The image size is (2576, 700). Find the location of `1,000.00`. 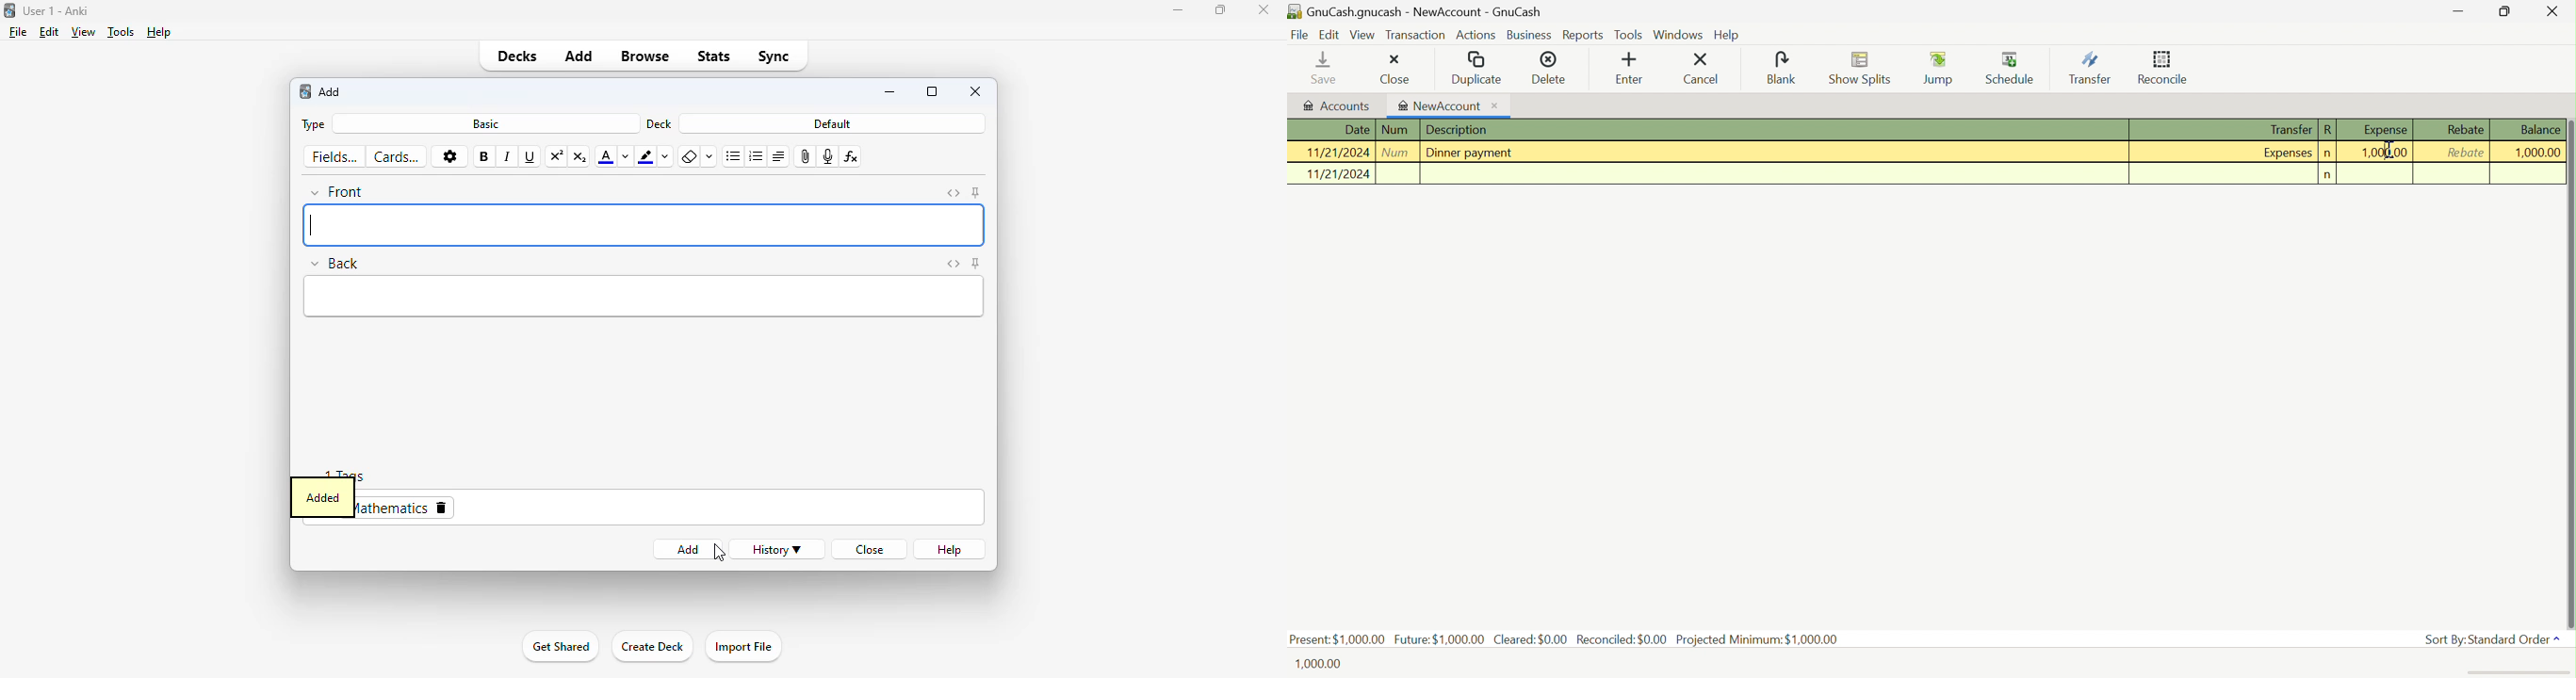

1,000.00 is located at coordinates (2387, 152).